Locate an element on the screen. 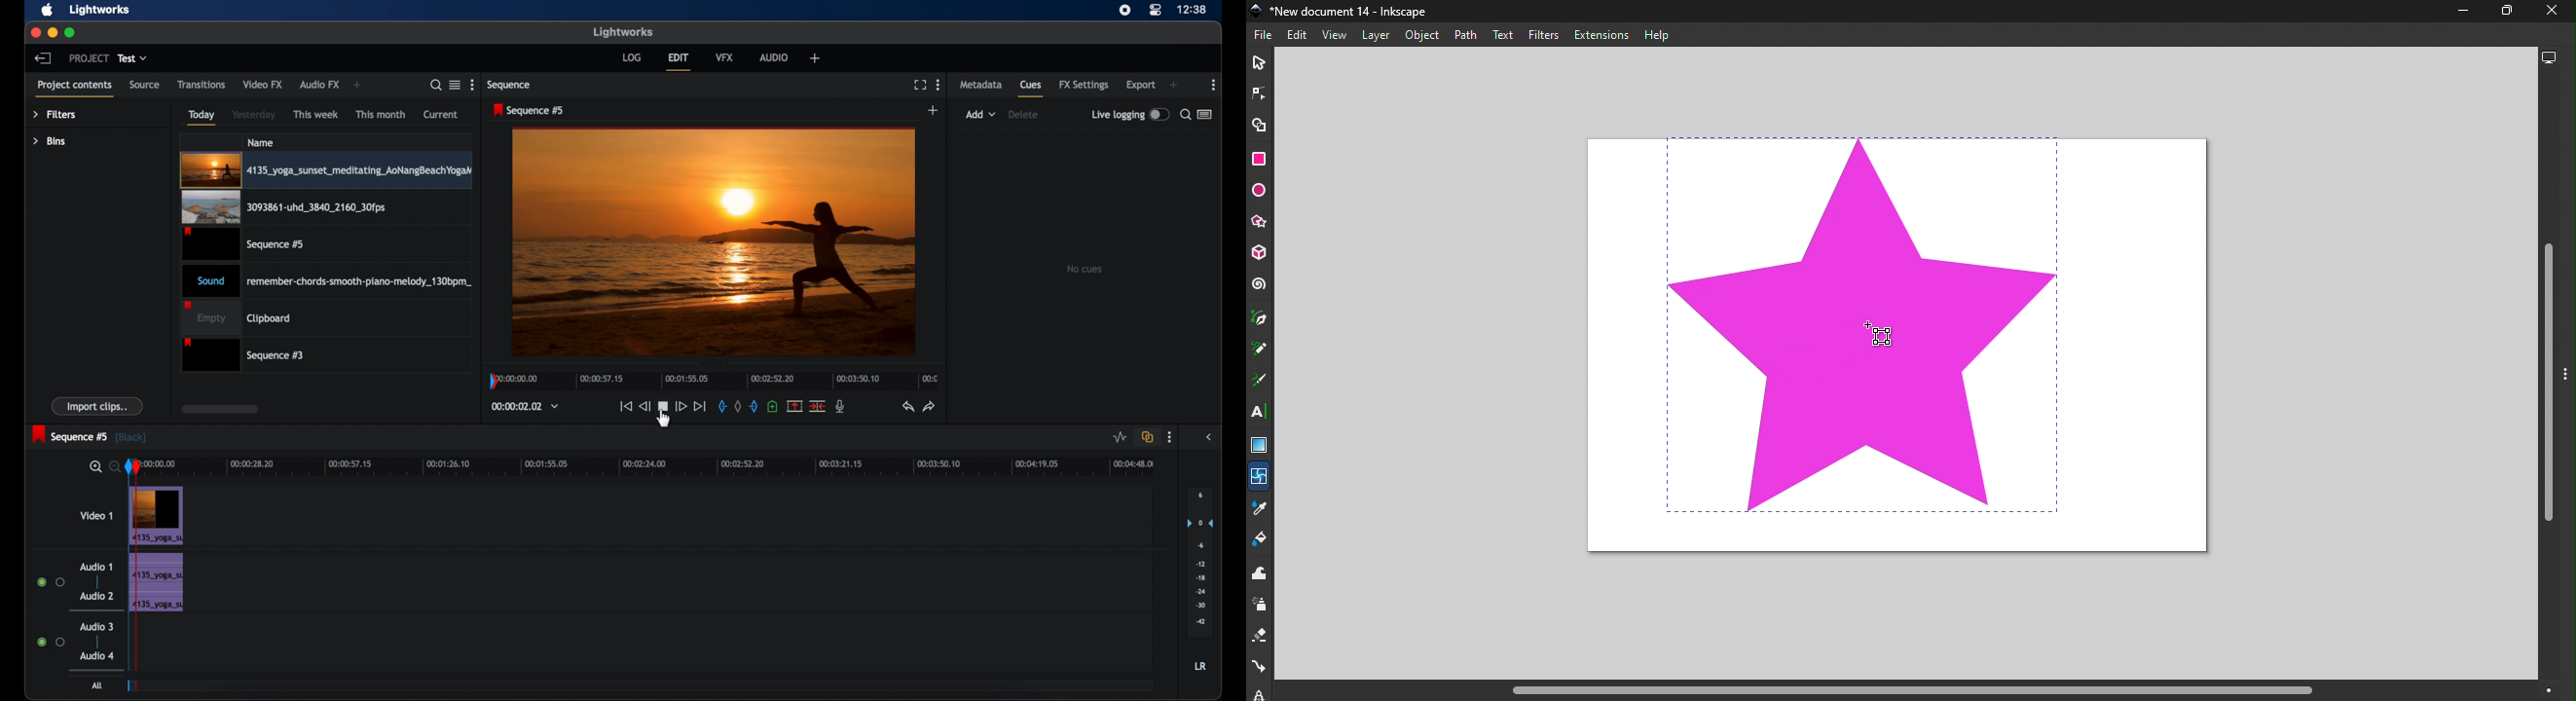 This screenshot has width=2576, height=728. export is located at coordinates (1142, 85).